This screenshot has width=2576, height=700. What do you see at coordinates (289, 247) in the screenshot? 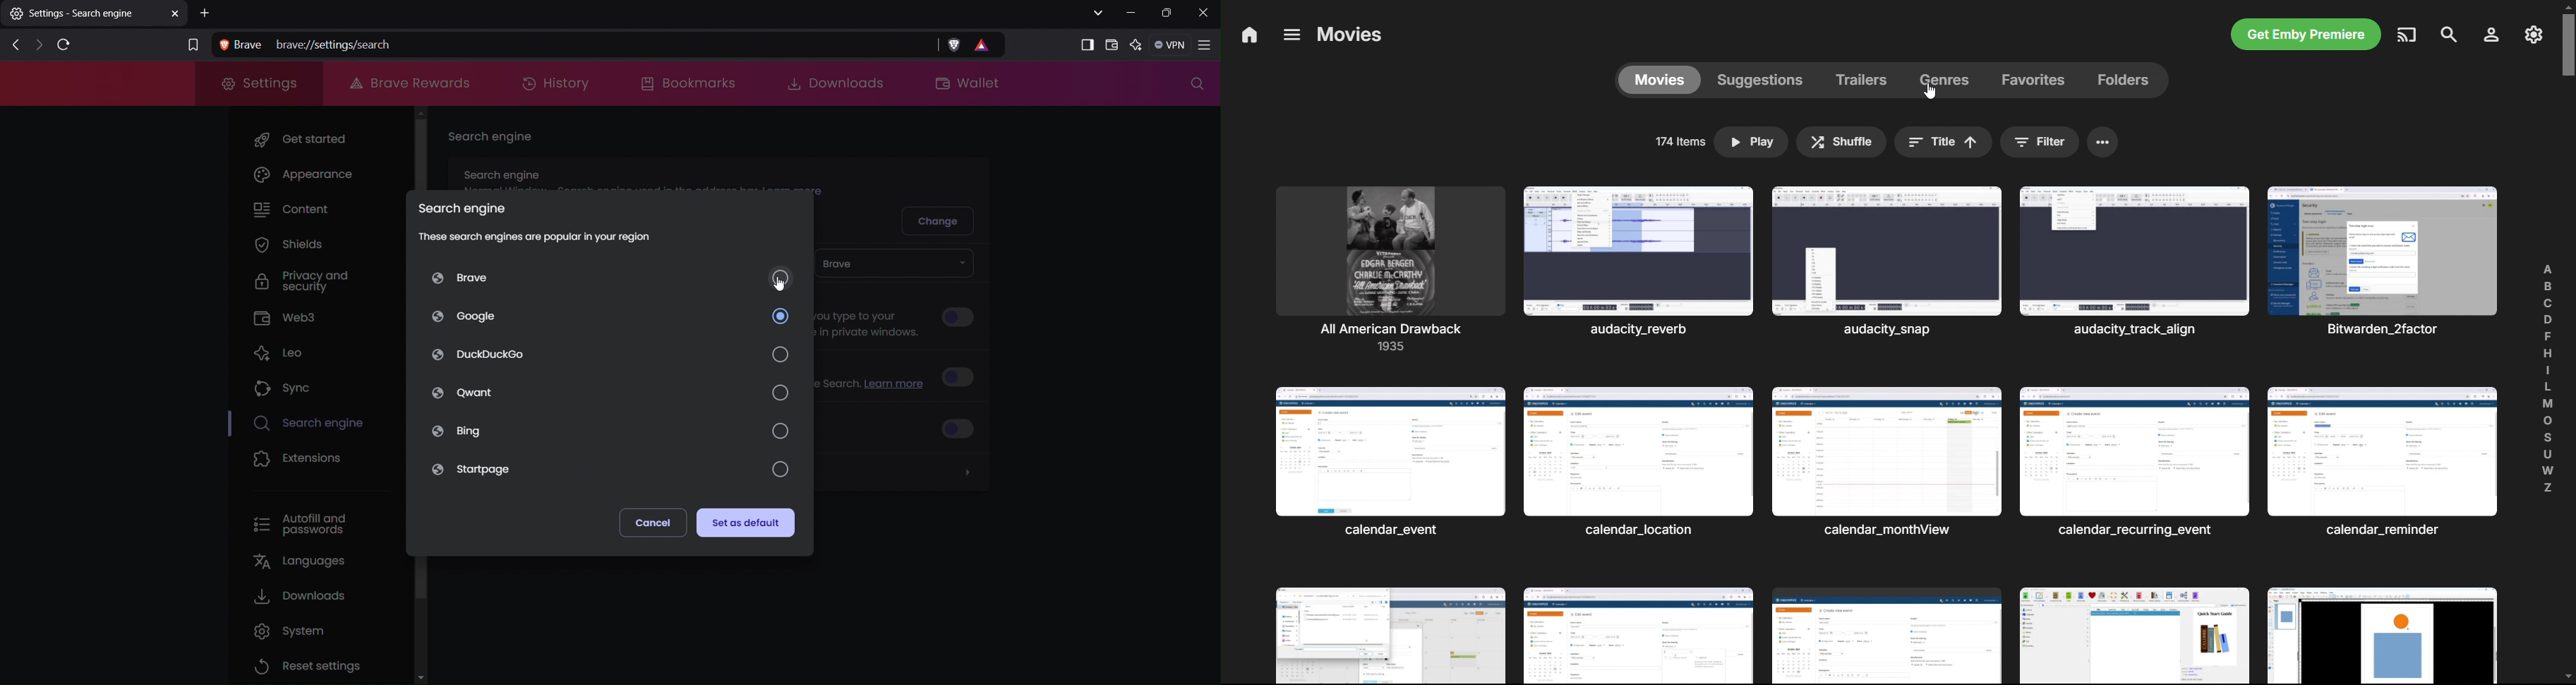
I see `Shields` at bounding box center [289, 247].